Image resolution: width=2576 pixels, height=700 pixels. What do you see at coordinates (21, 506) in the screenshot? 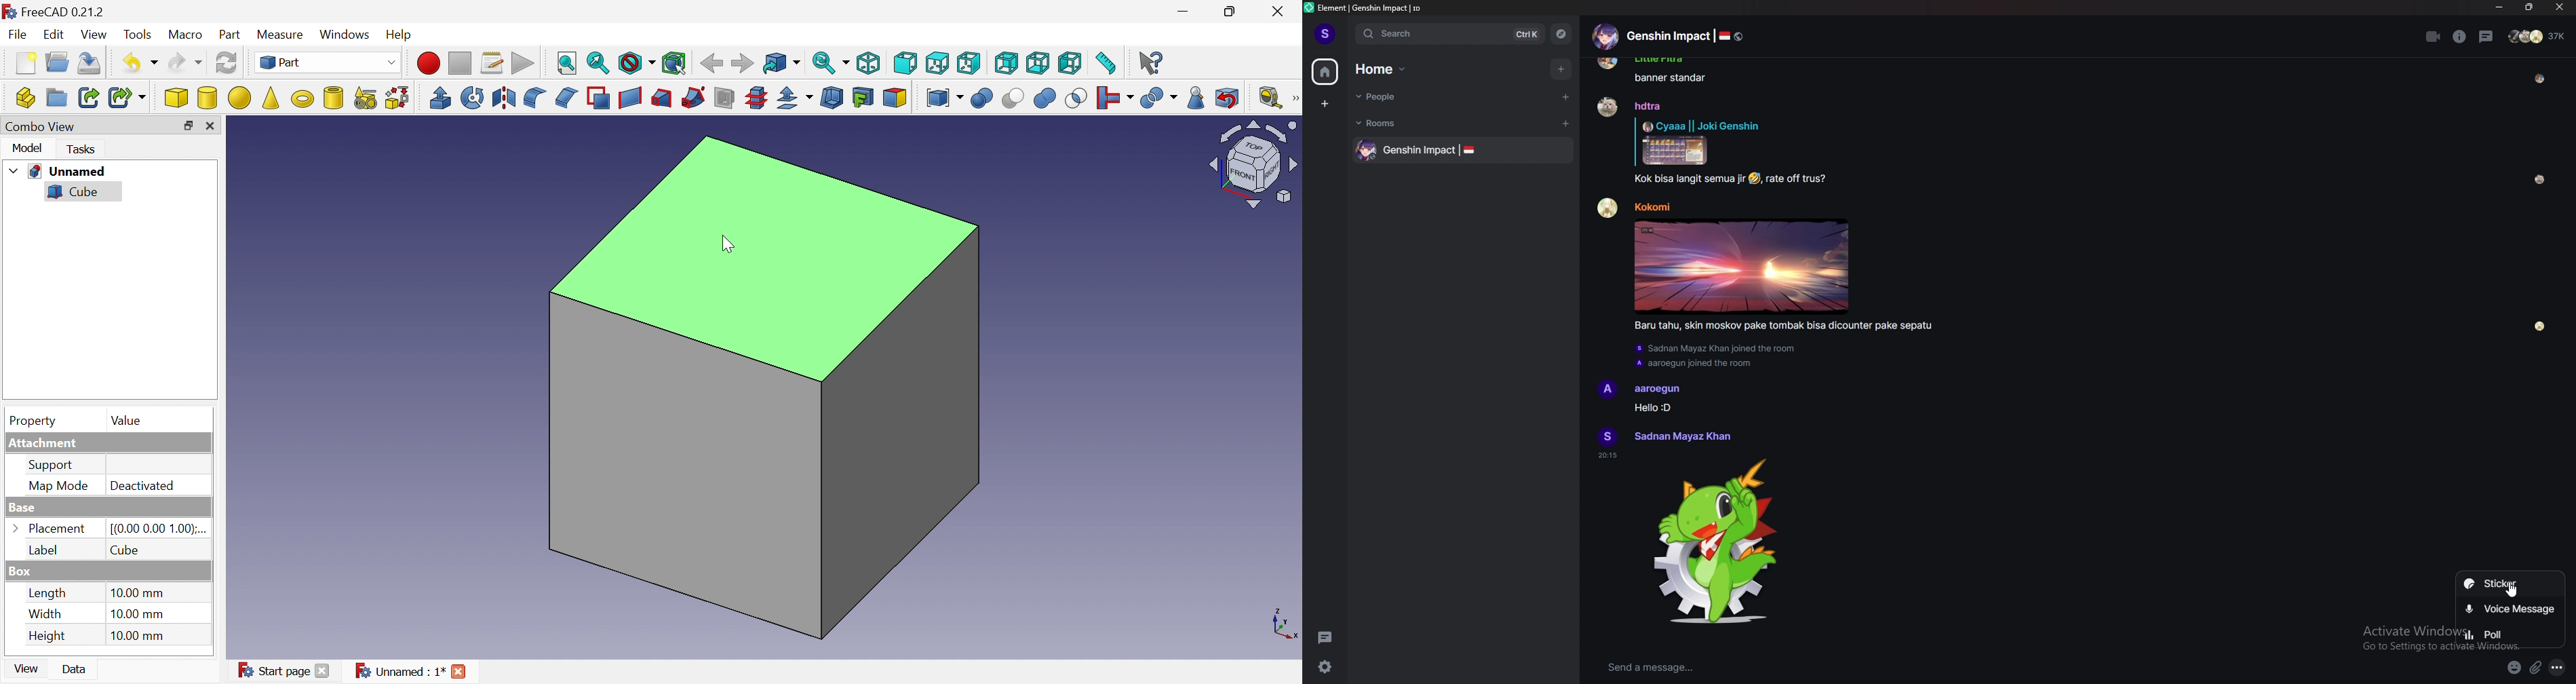
I see `Base` at bounding box center [21, 506].